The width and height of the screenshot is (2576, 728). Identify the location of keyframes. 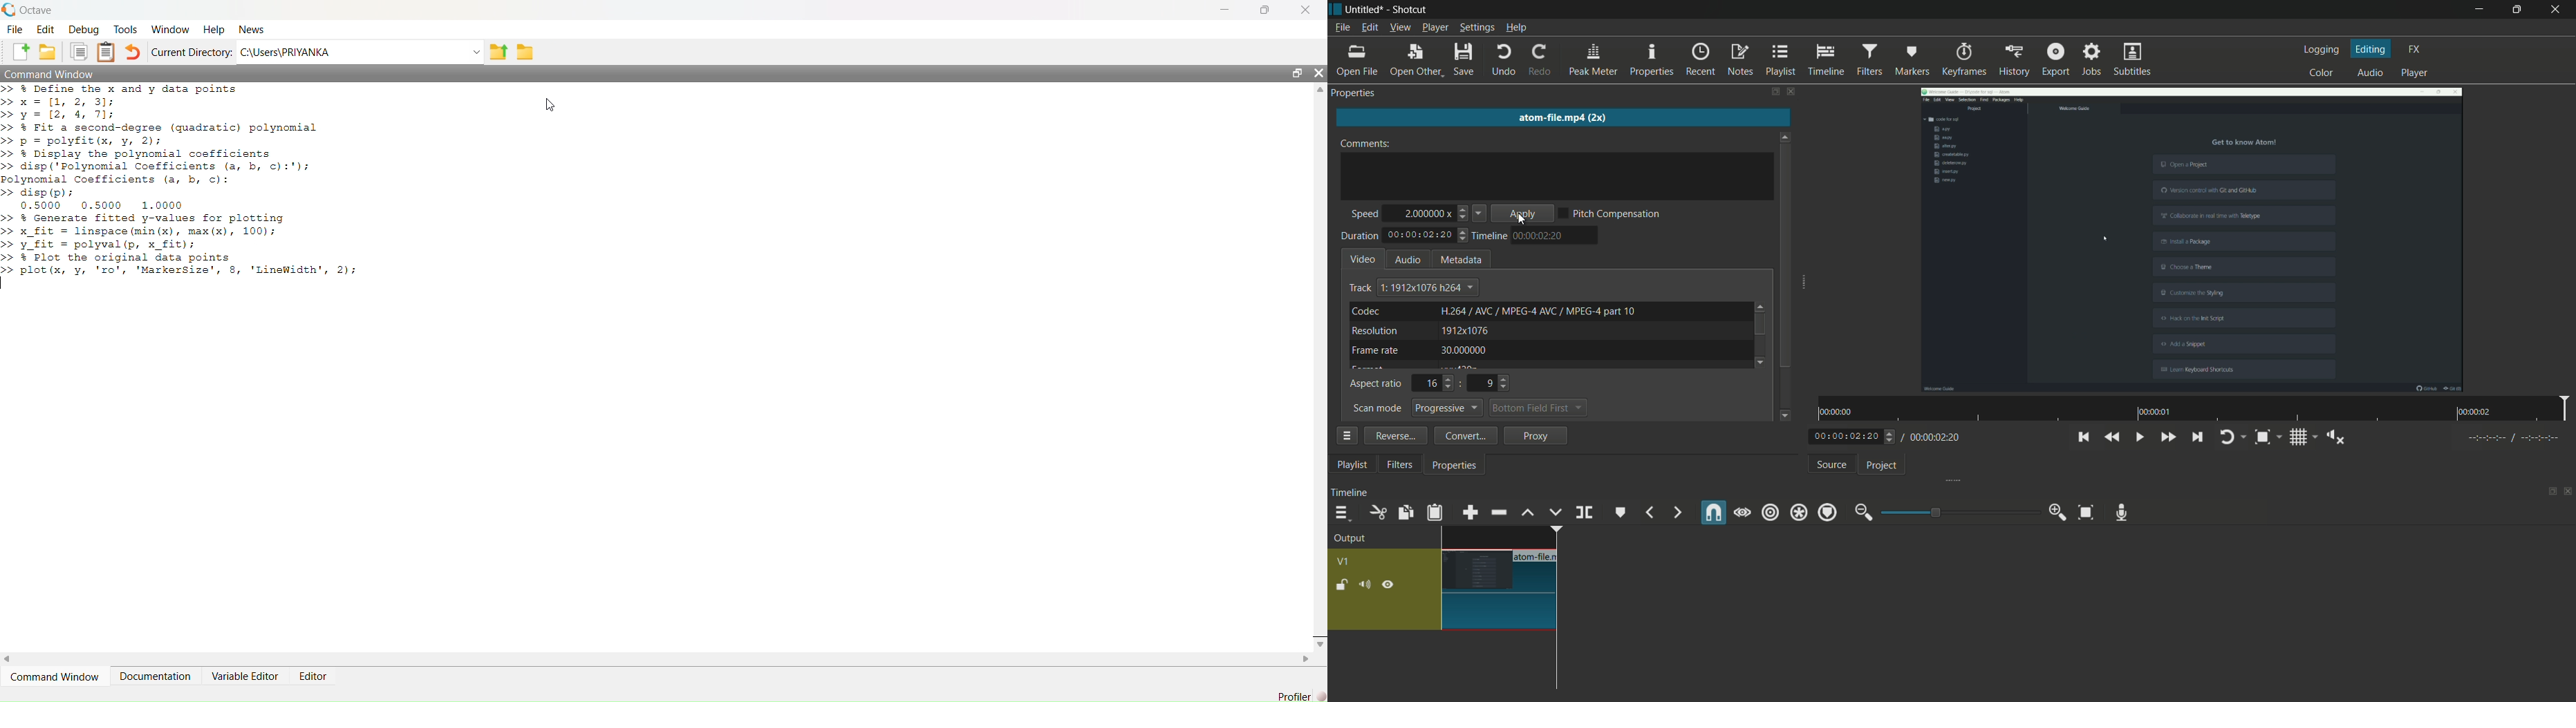
(1965, 58).